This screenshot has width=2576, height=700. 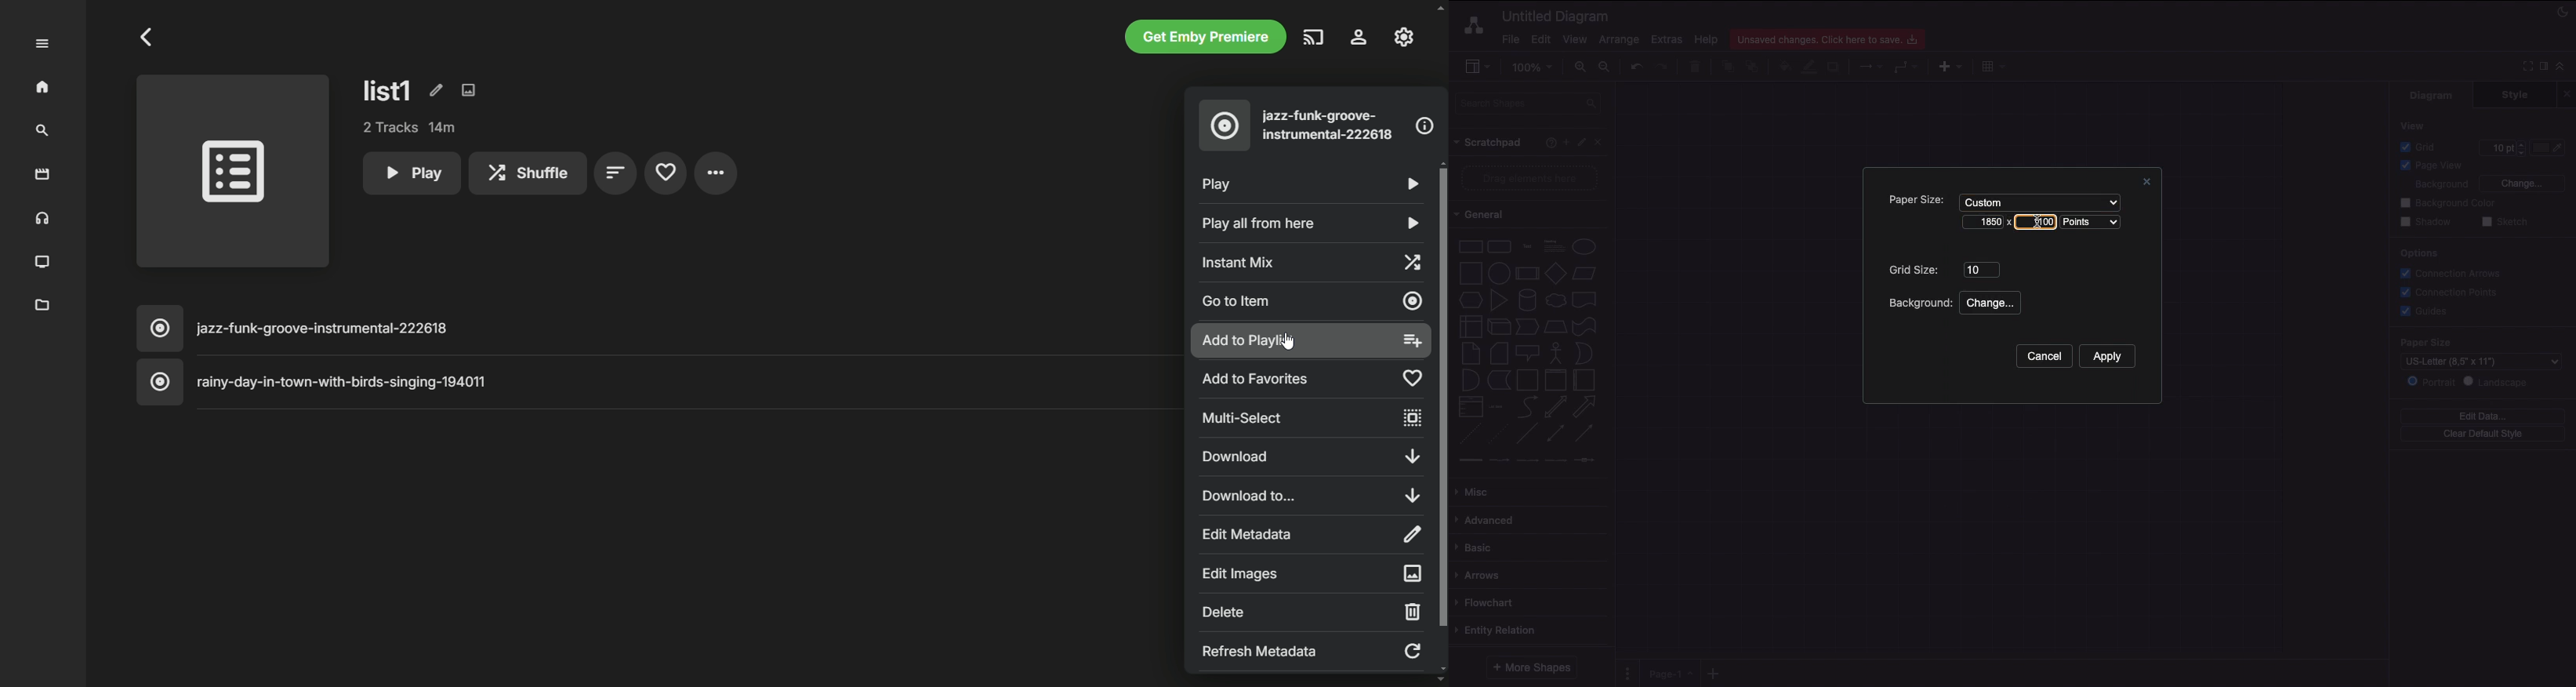 I want to click on connector 2, so click(x=1499, y=460).